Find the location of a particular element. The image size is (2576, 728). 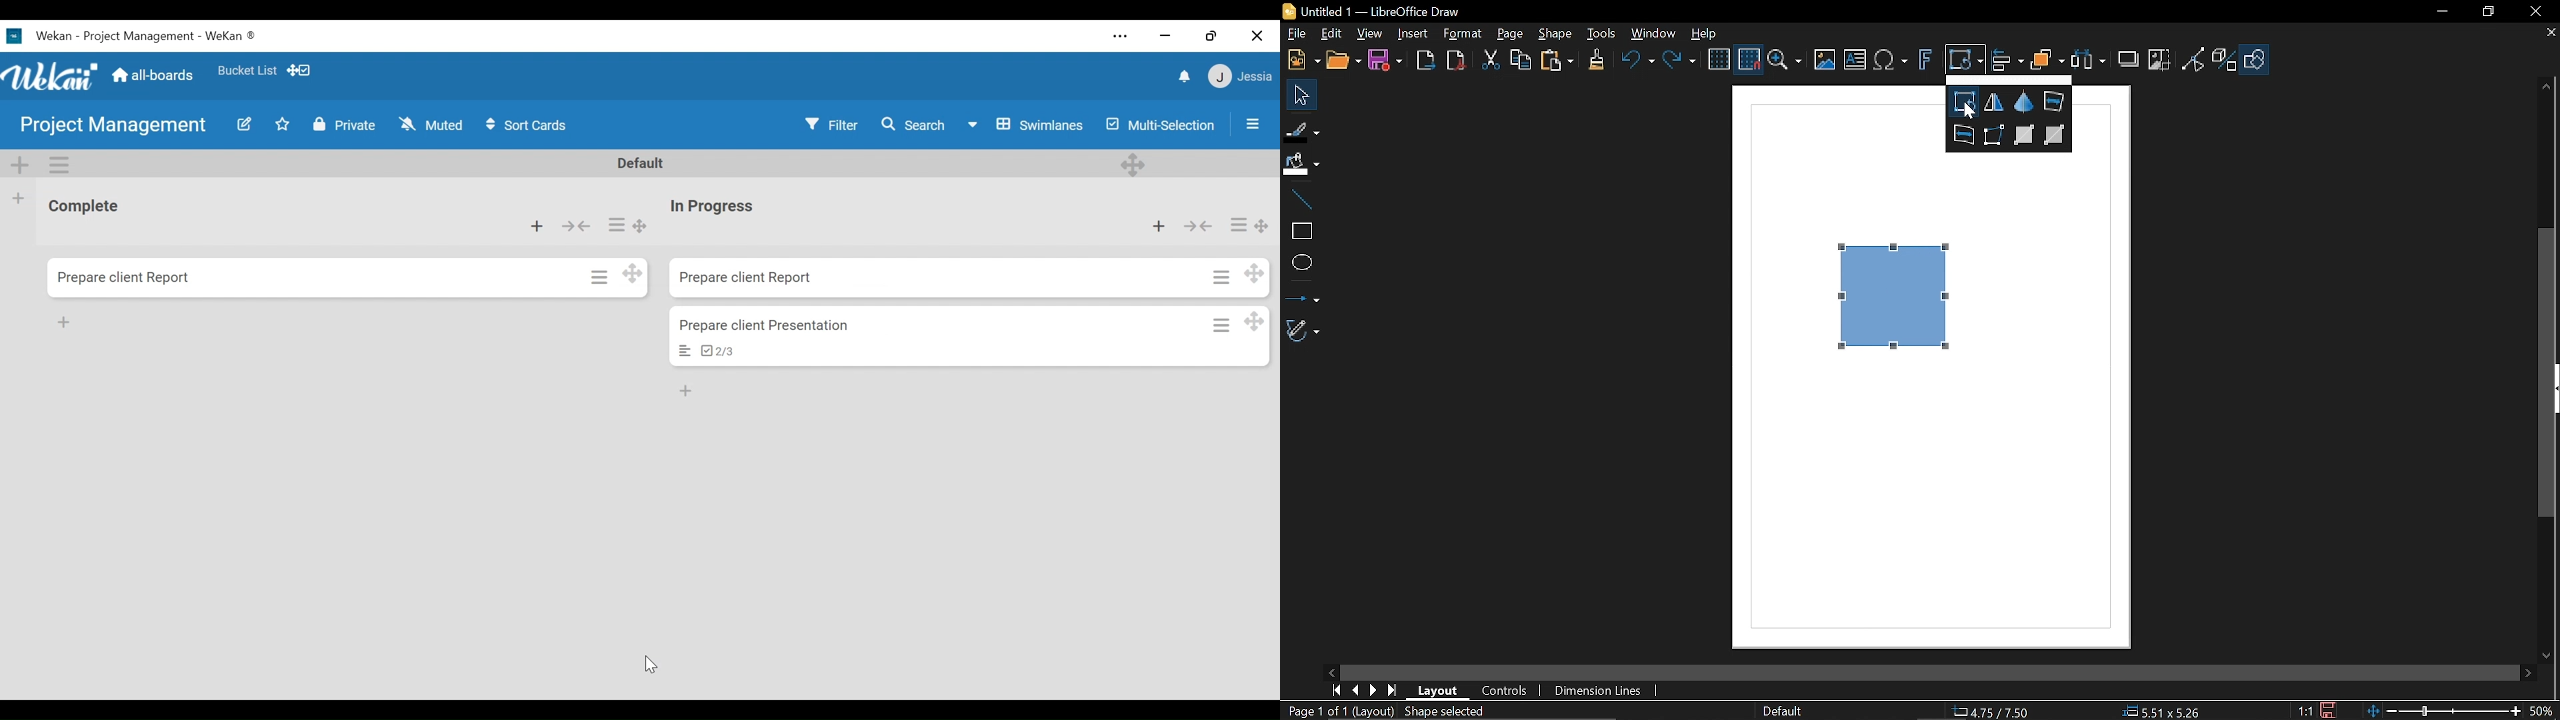

Crop is located at coordinates (2159, 60).